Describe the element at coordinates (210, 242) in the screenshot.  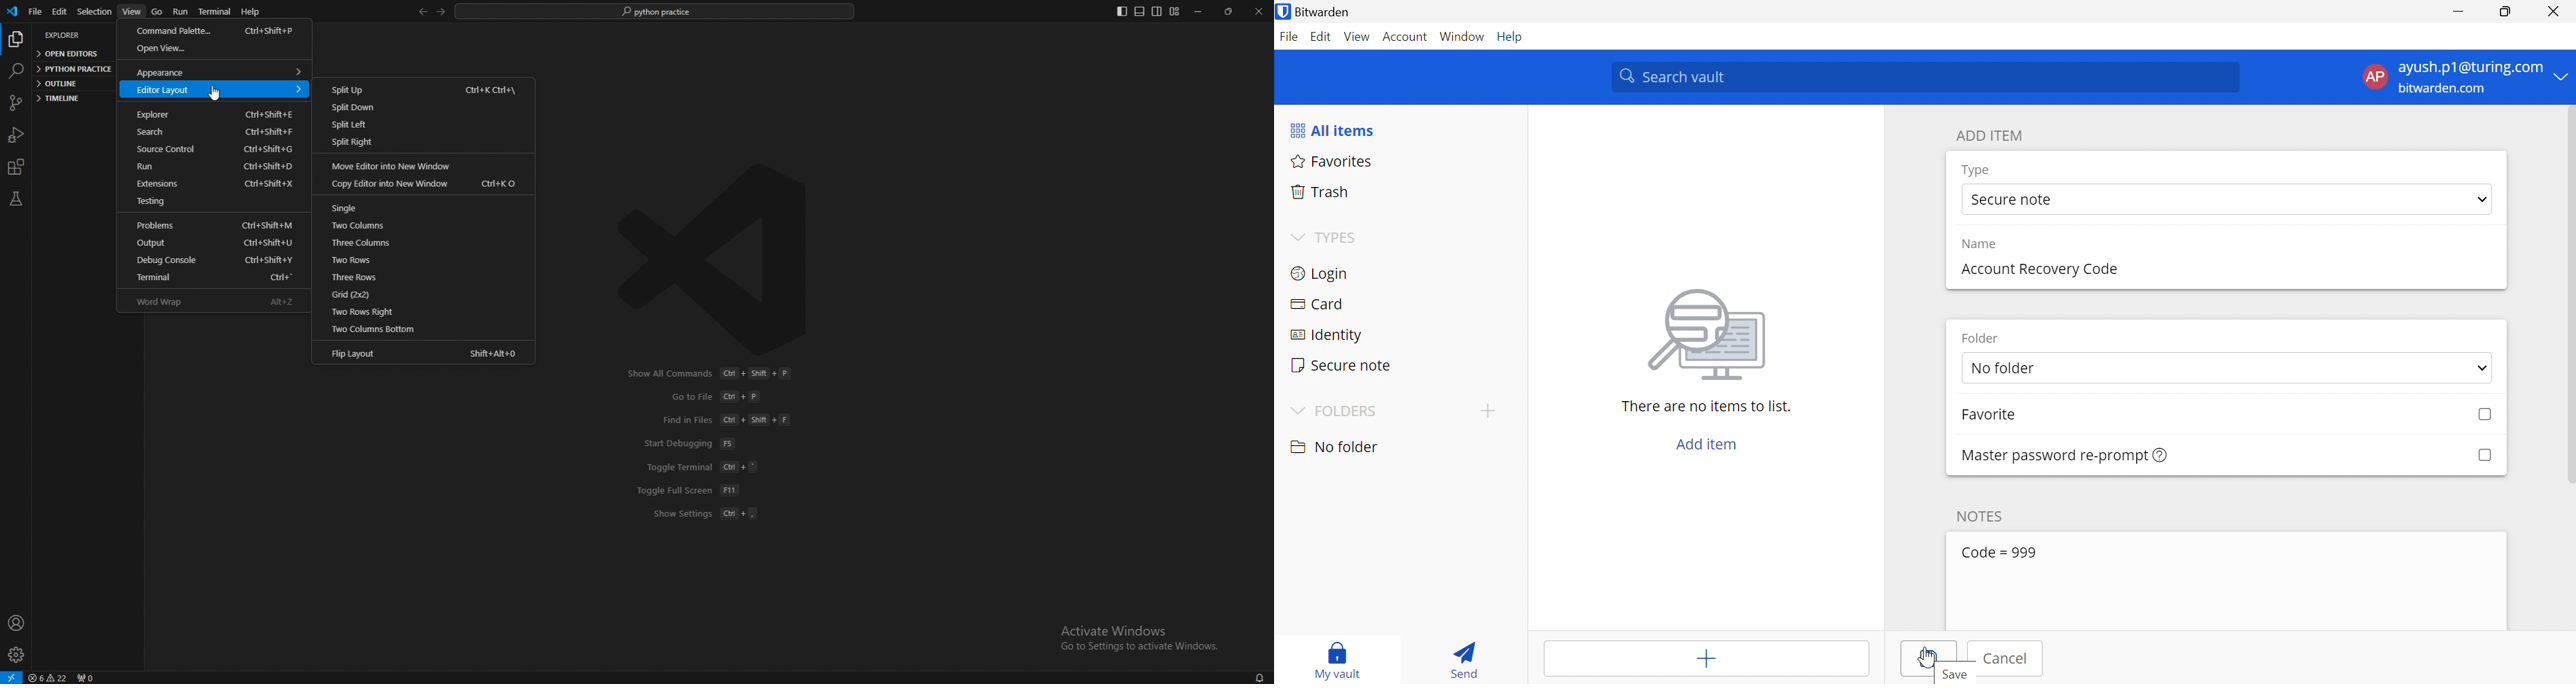
I see `output ctrl+shift+u` at that location.